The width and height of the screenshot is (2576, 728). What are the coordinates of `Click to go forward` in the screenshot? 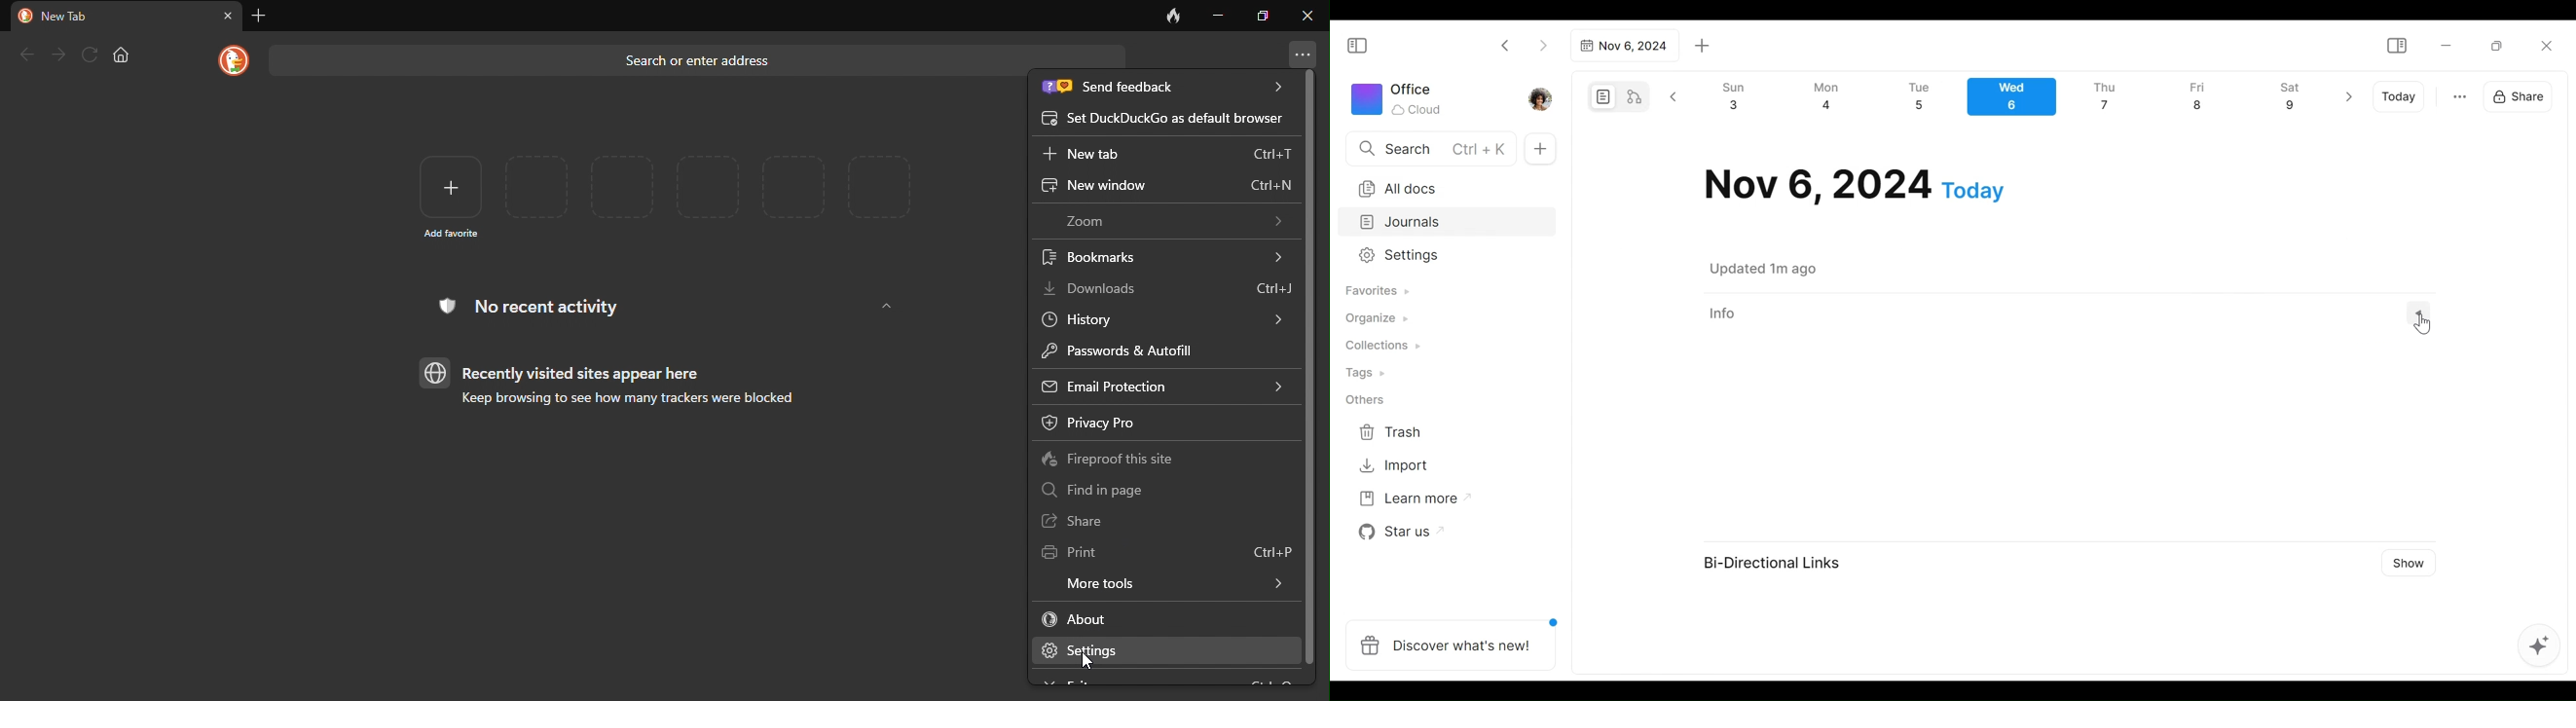 It's located at (1543, 44).